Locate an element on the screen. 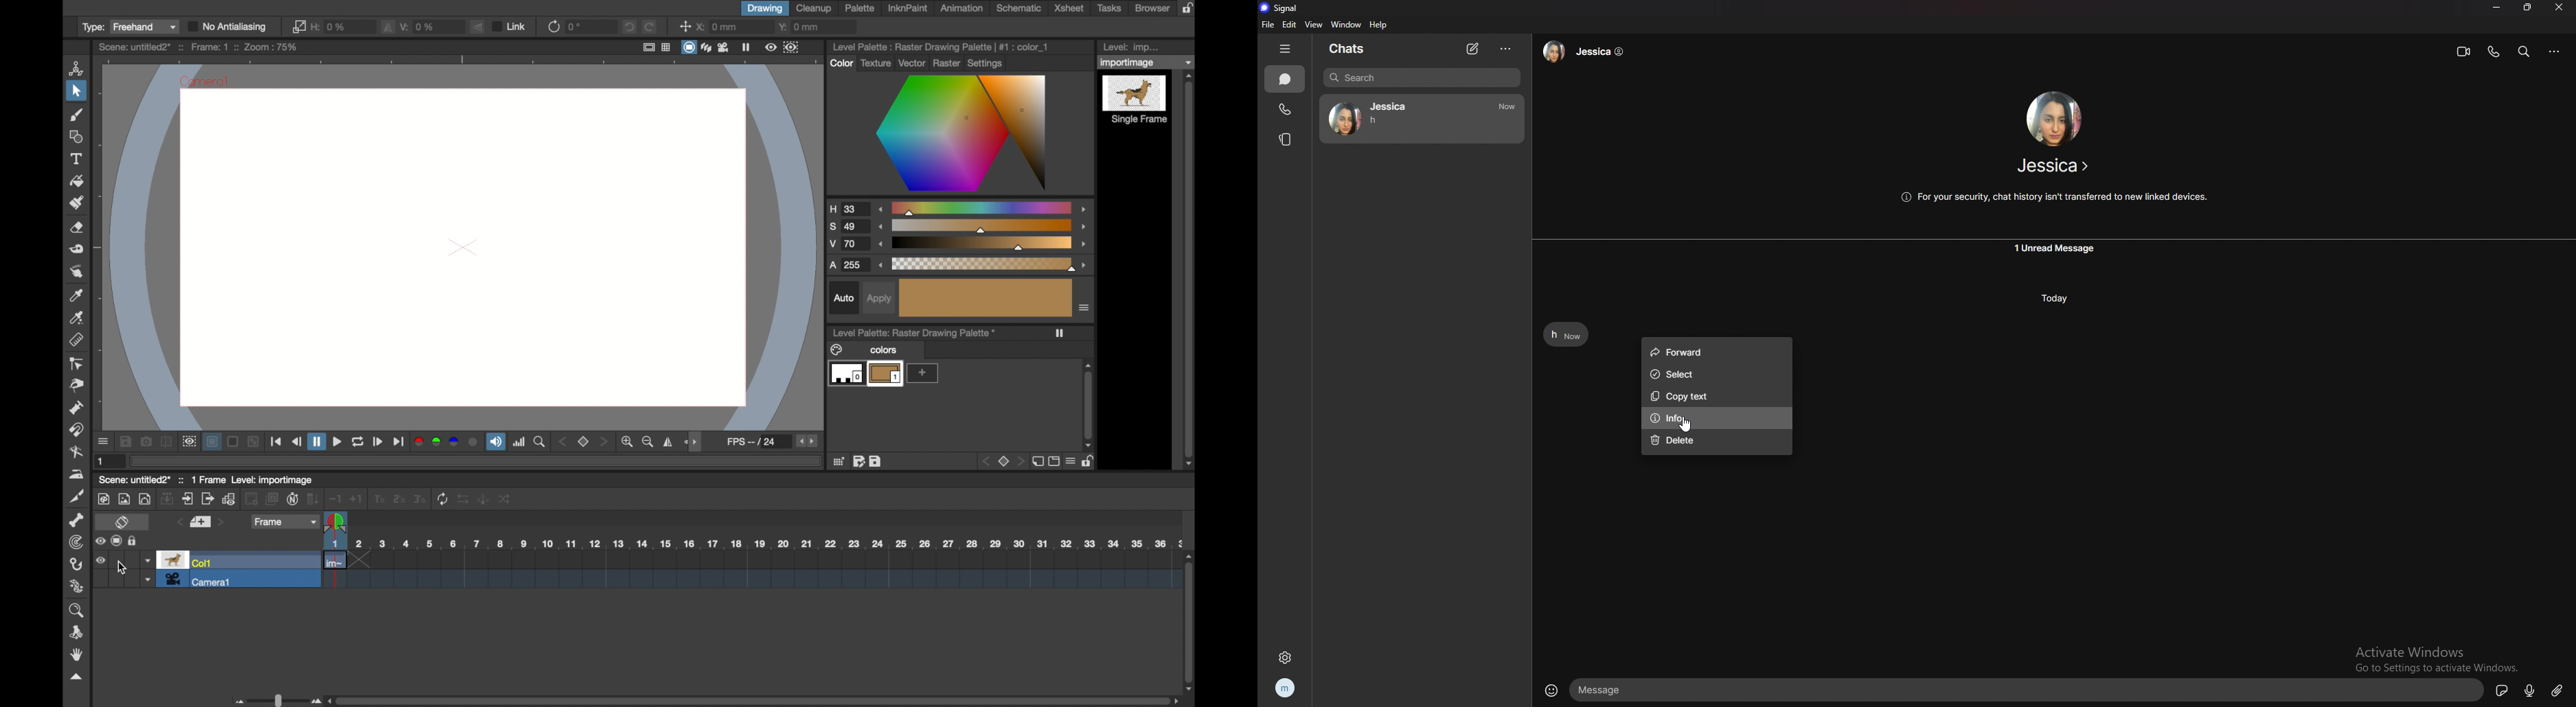 The height and width of the screenshot is (728, 2576). circle is located at coordinates (145, 498).